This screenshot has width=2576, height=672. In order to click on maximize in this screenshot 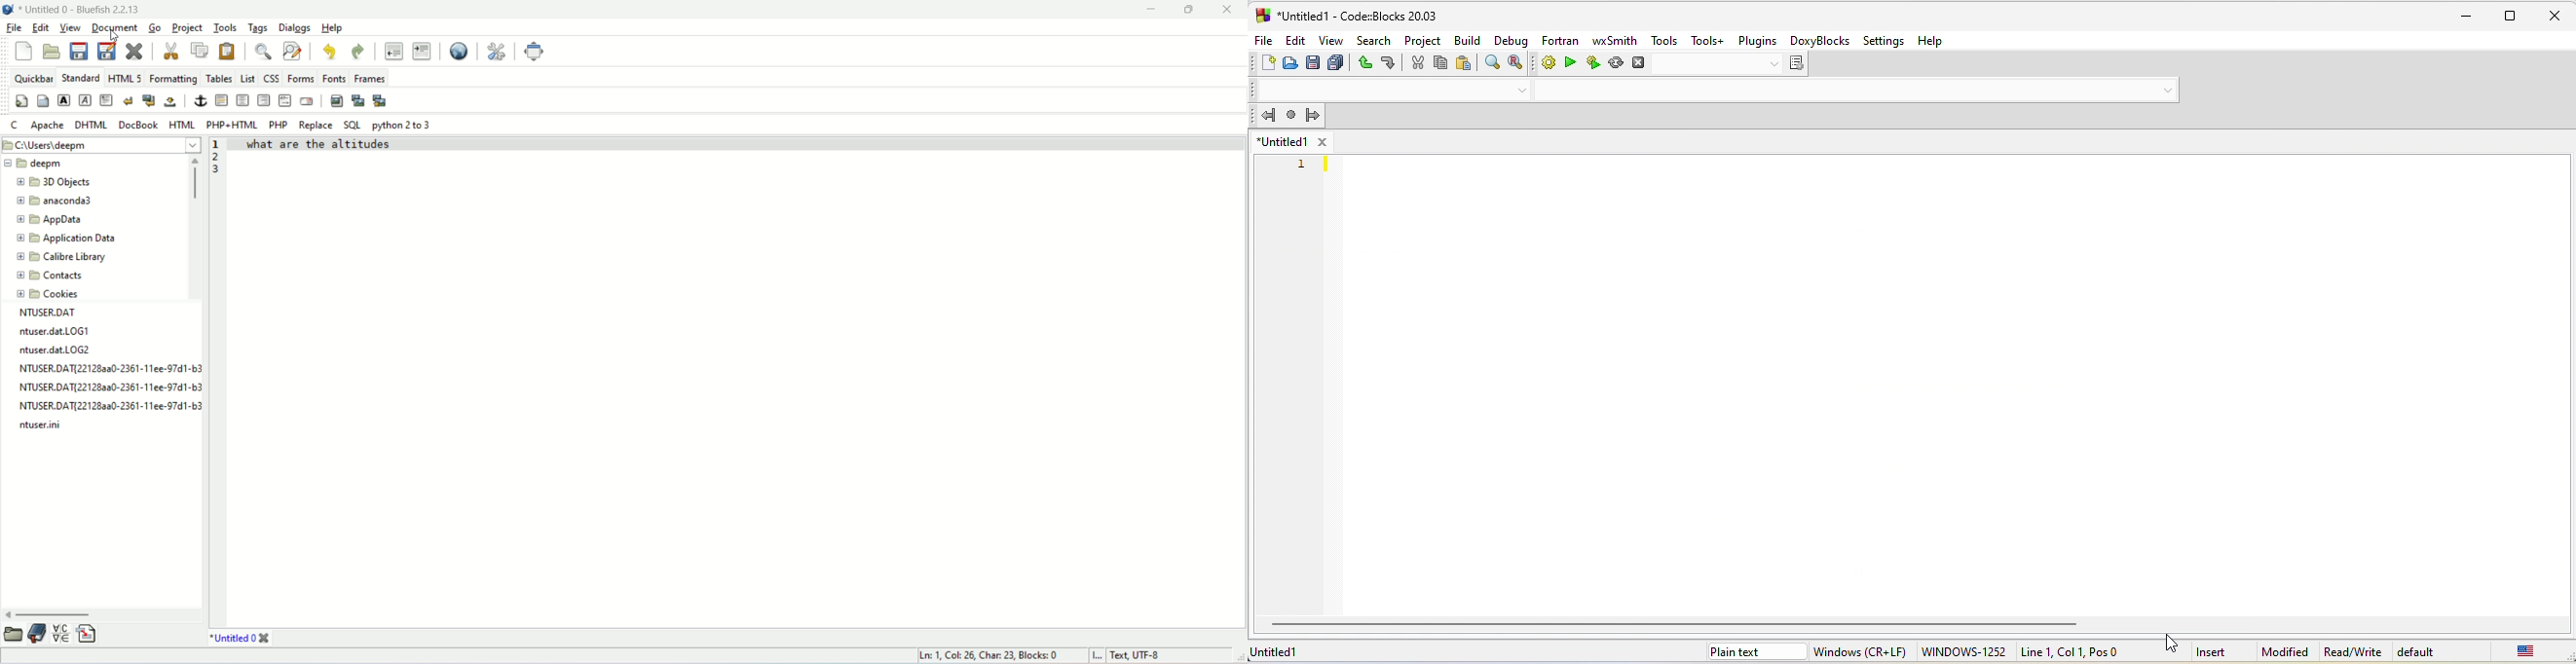, I will do `click(2511, 17)`.